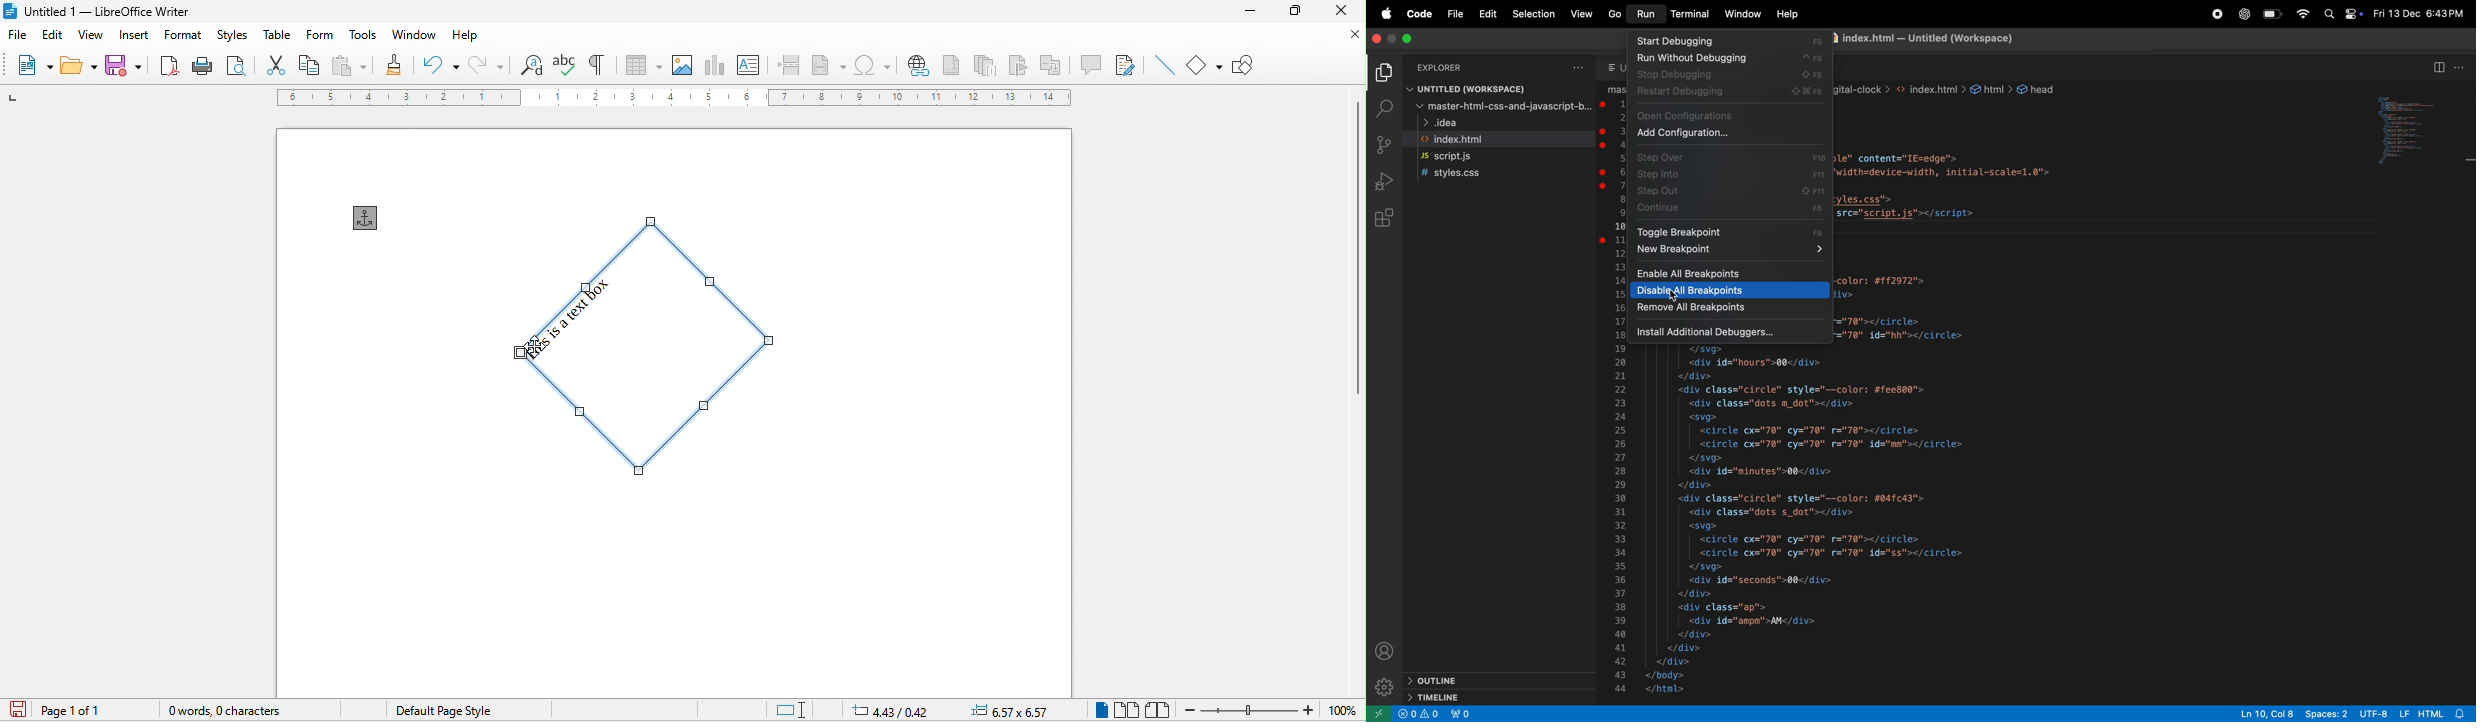 The width and height of the screenshot is (2492, 728). What do you see at coordinates (1343, 11) in the screenshot?
I see `close` at bounding box center [1343, 11].